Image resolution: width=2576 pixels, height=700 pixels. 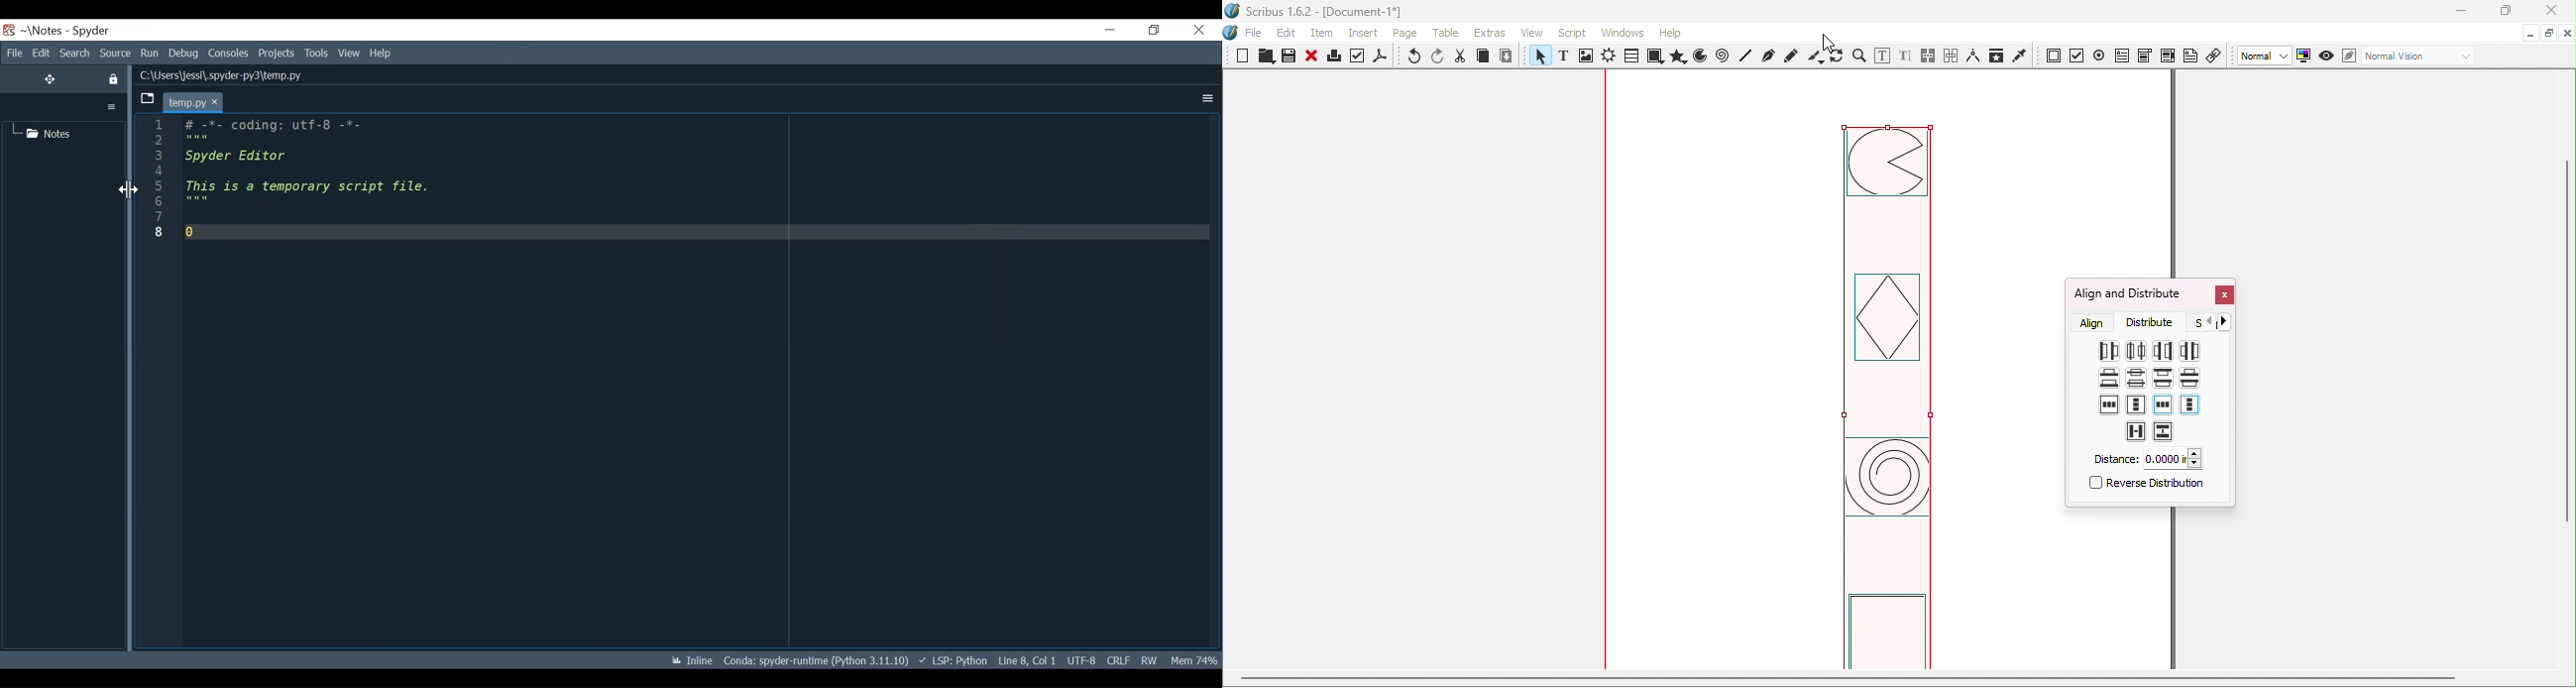 What do you see at coordinates (2209, 322) in the screenshot?
I see `Go back` at bounding box center [2209, 322].